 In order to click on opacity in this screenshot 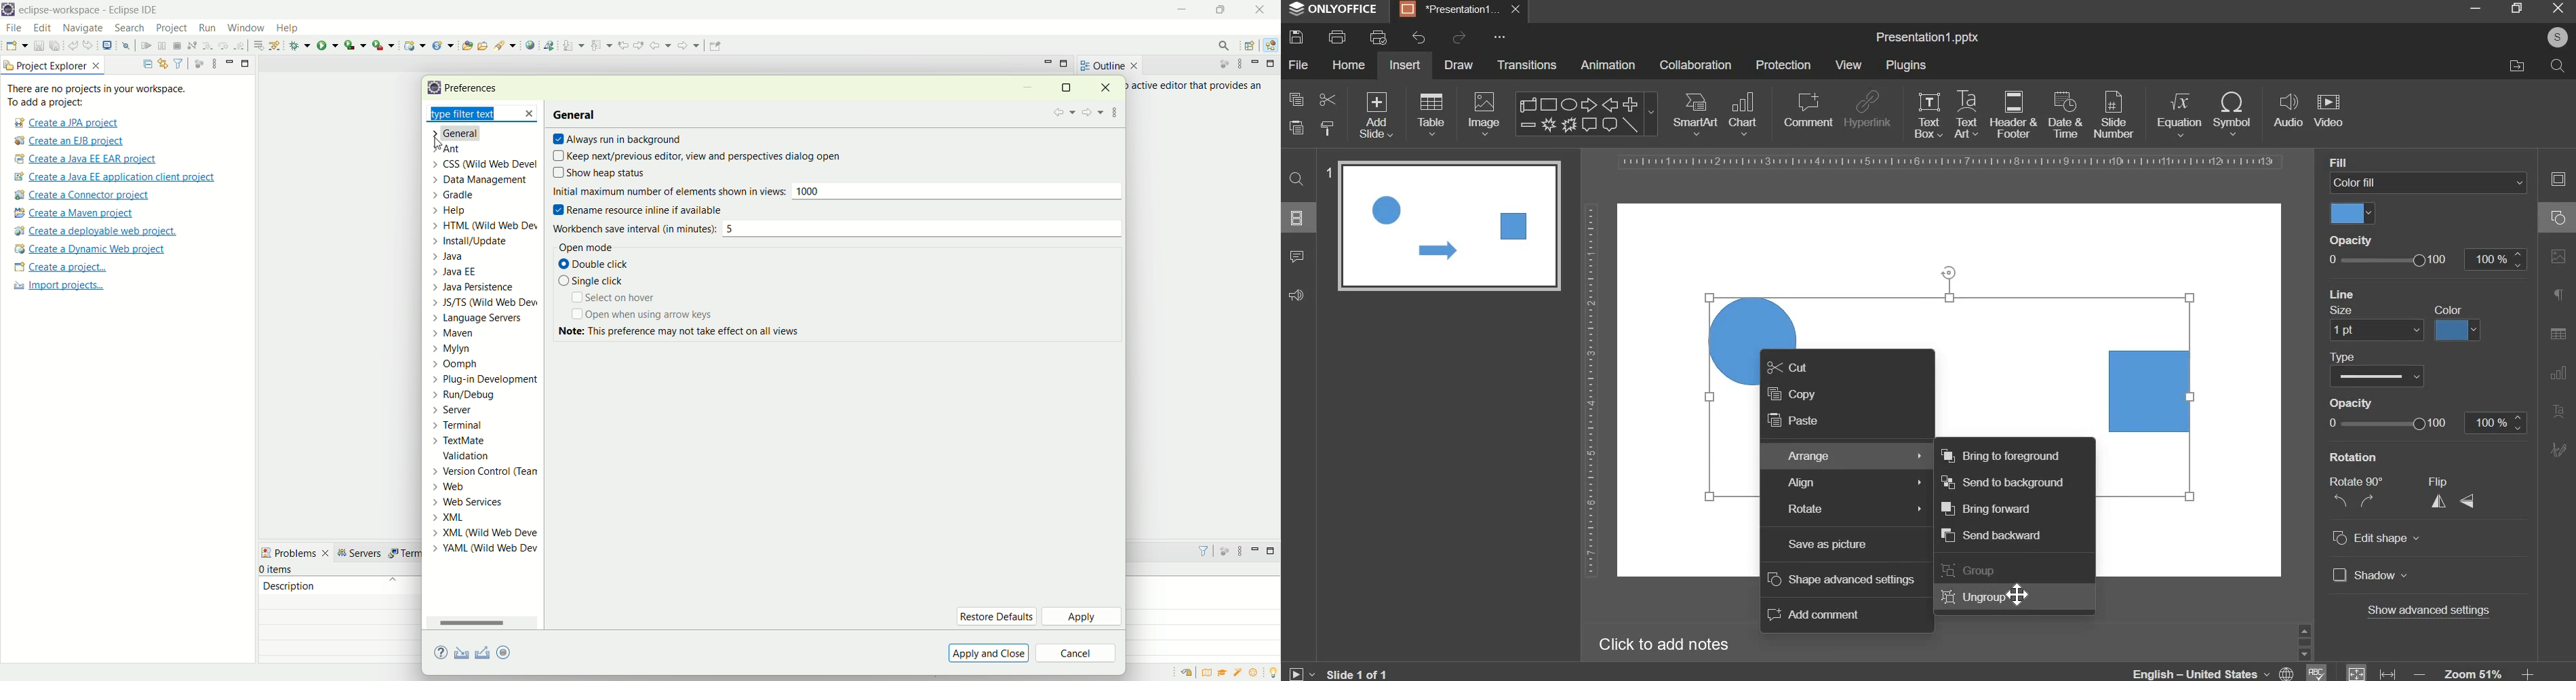, I will do `click(2425, 423)`.